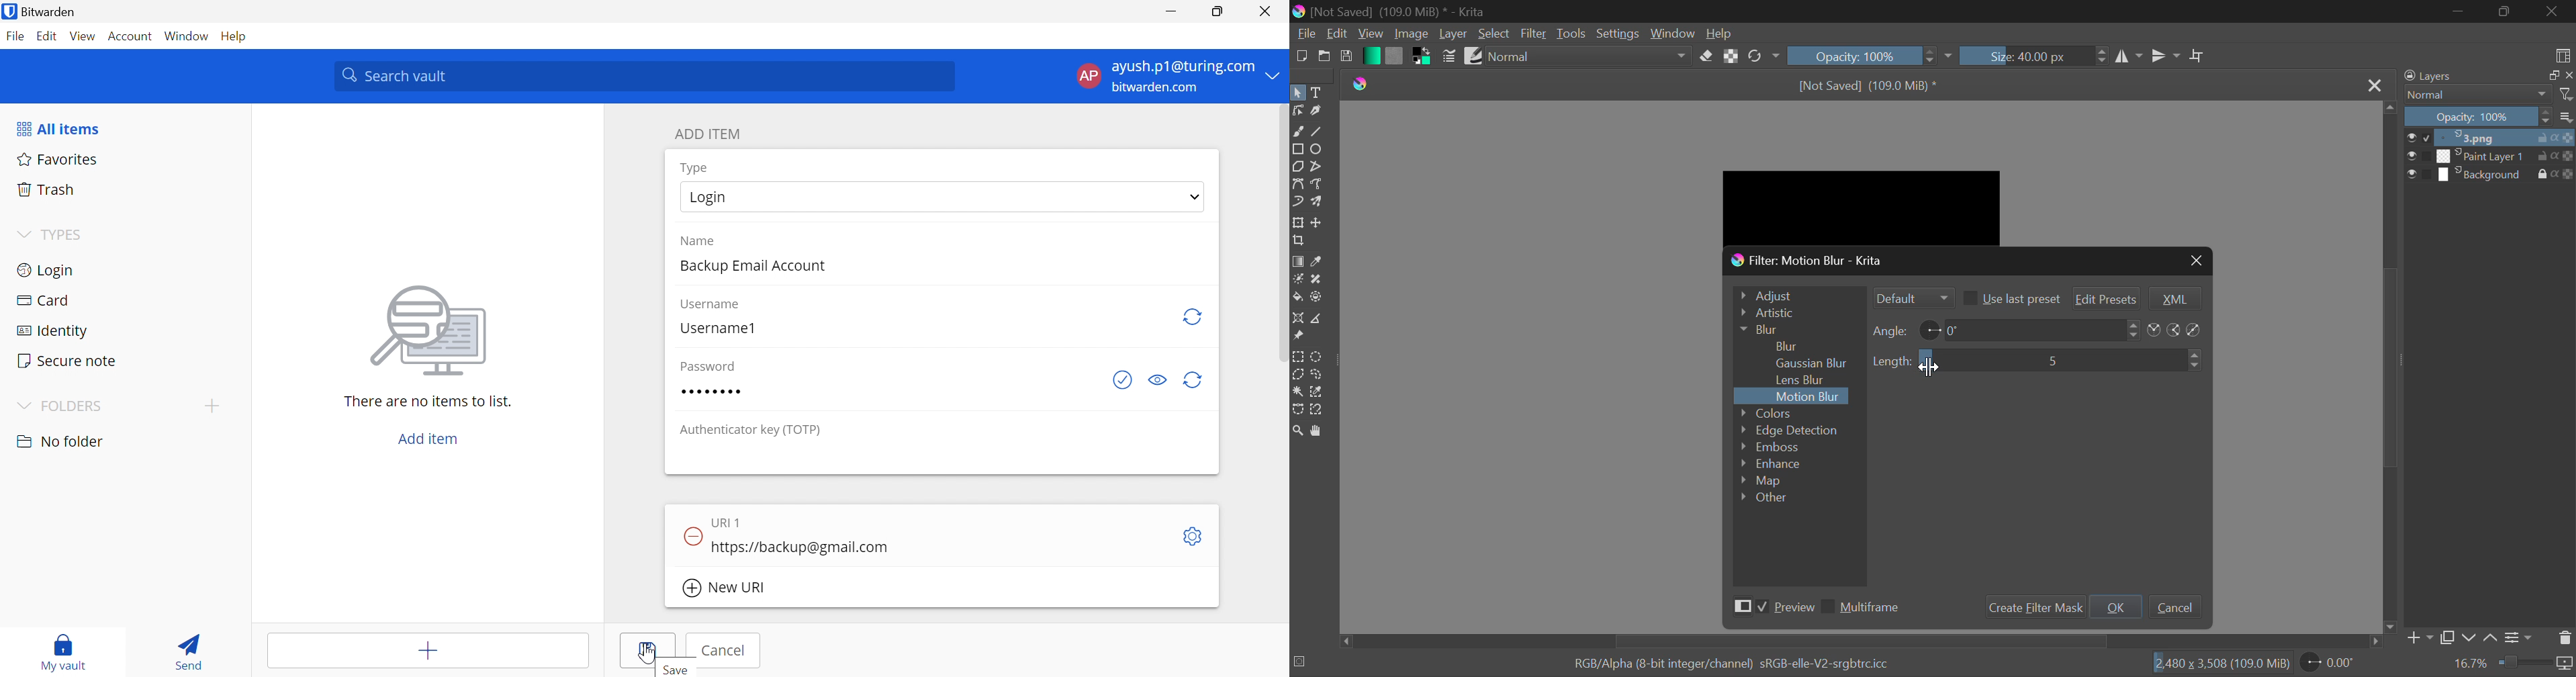  Describe the element at coordinates (1299, 241) in the screenshot. I see `Crop` at that location.